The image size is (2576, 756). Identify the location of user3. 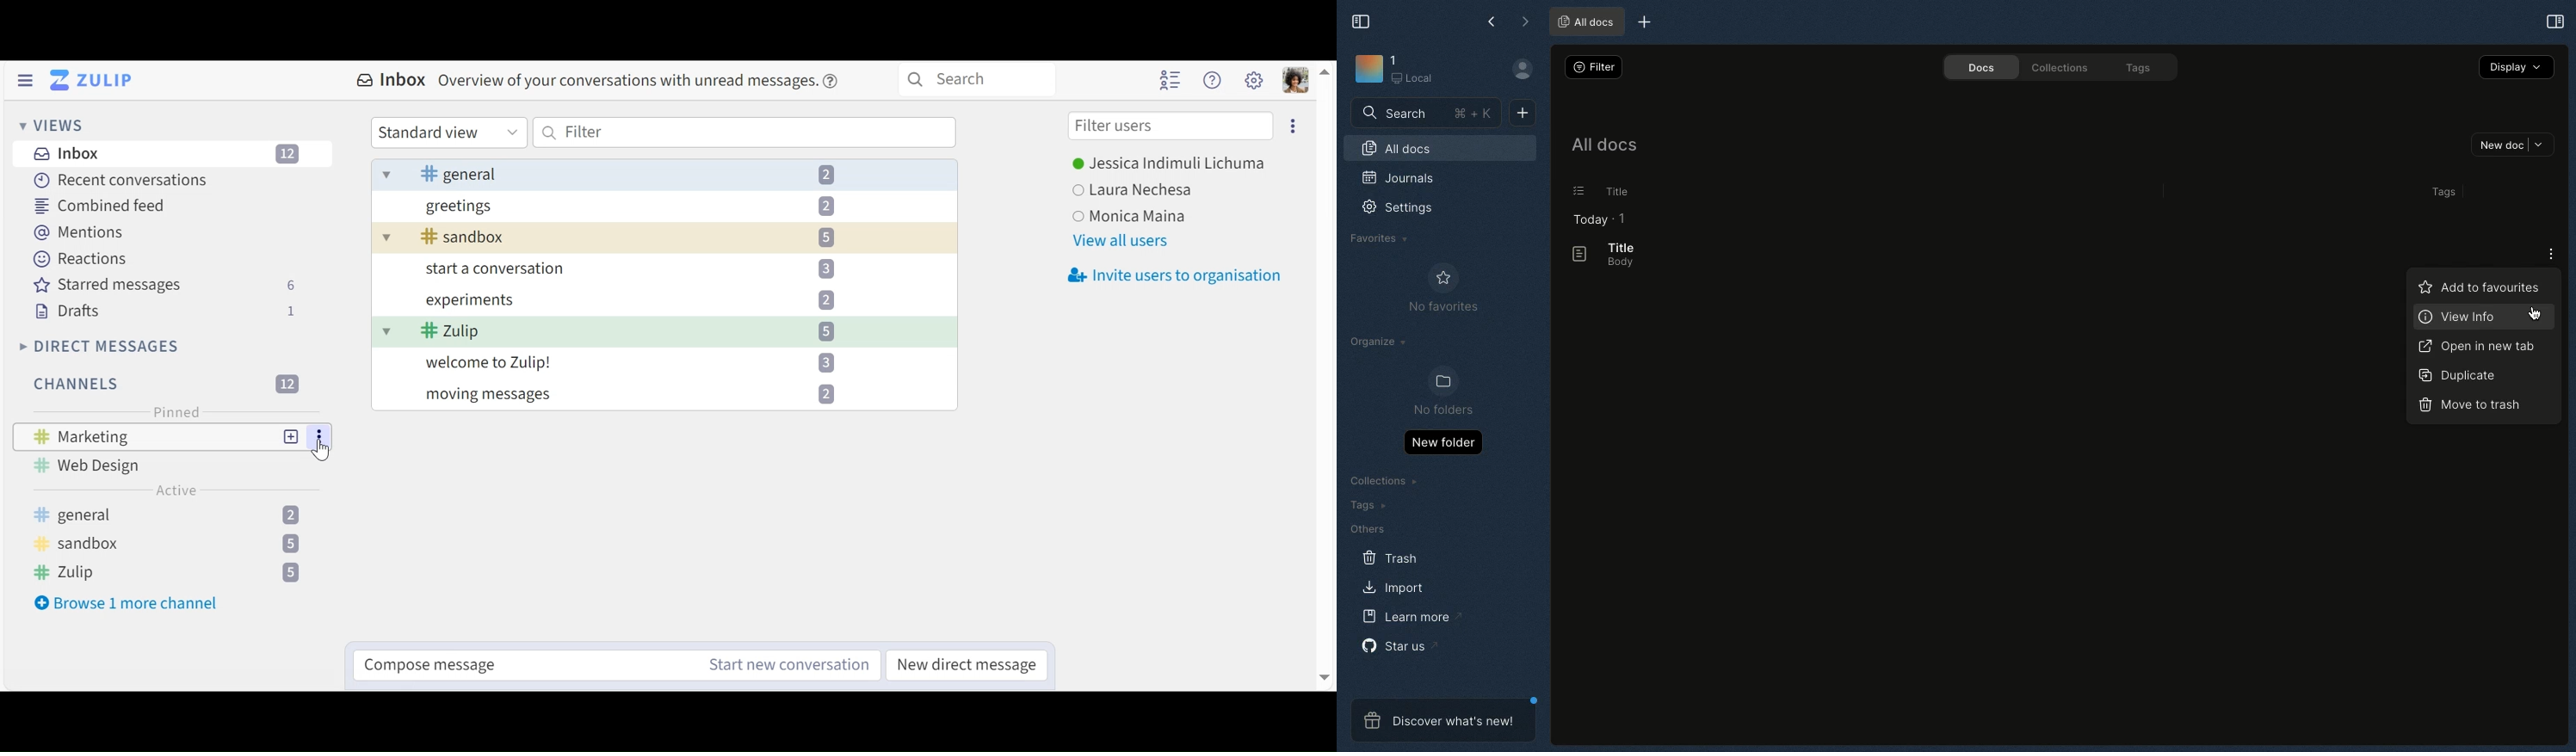
(1137, 216).